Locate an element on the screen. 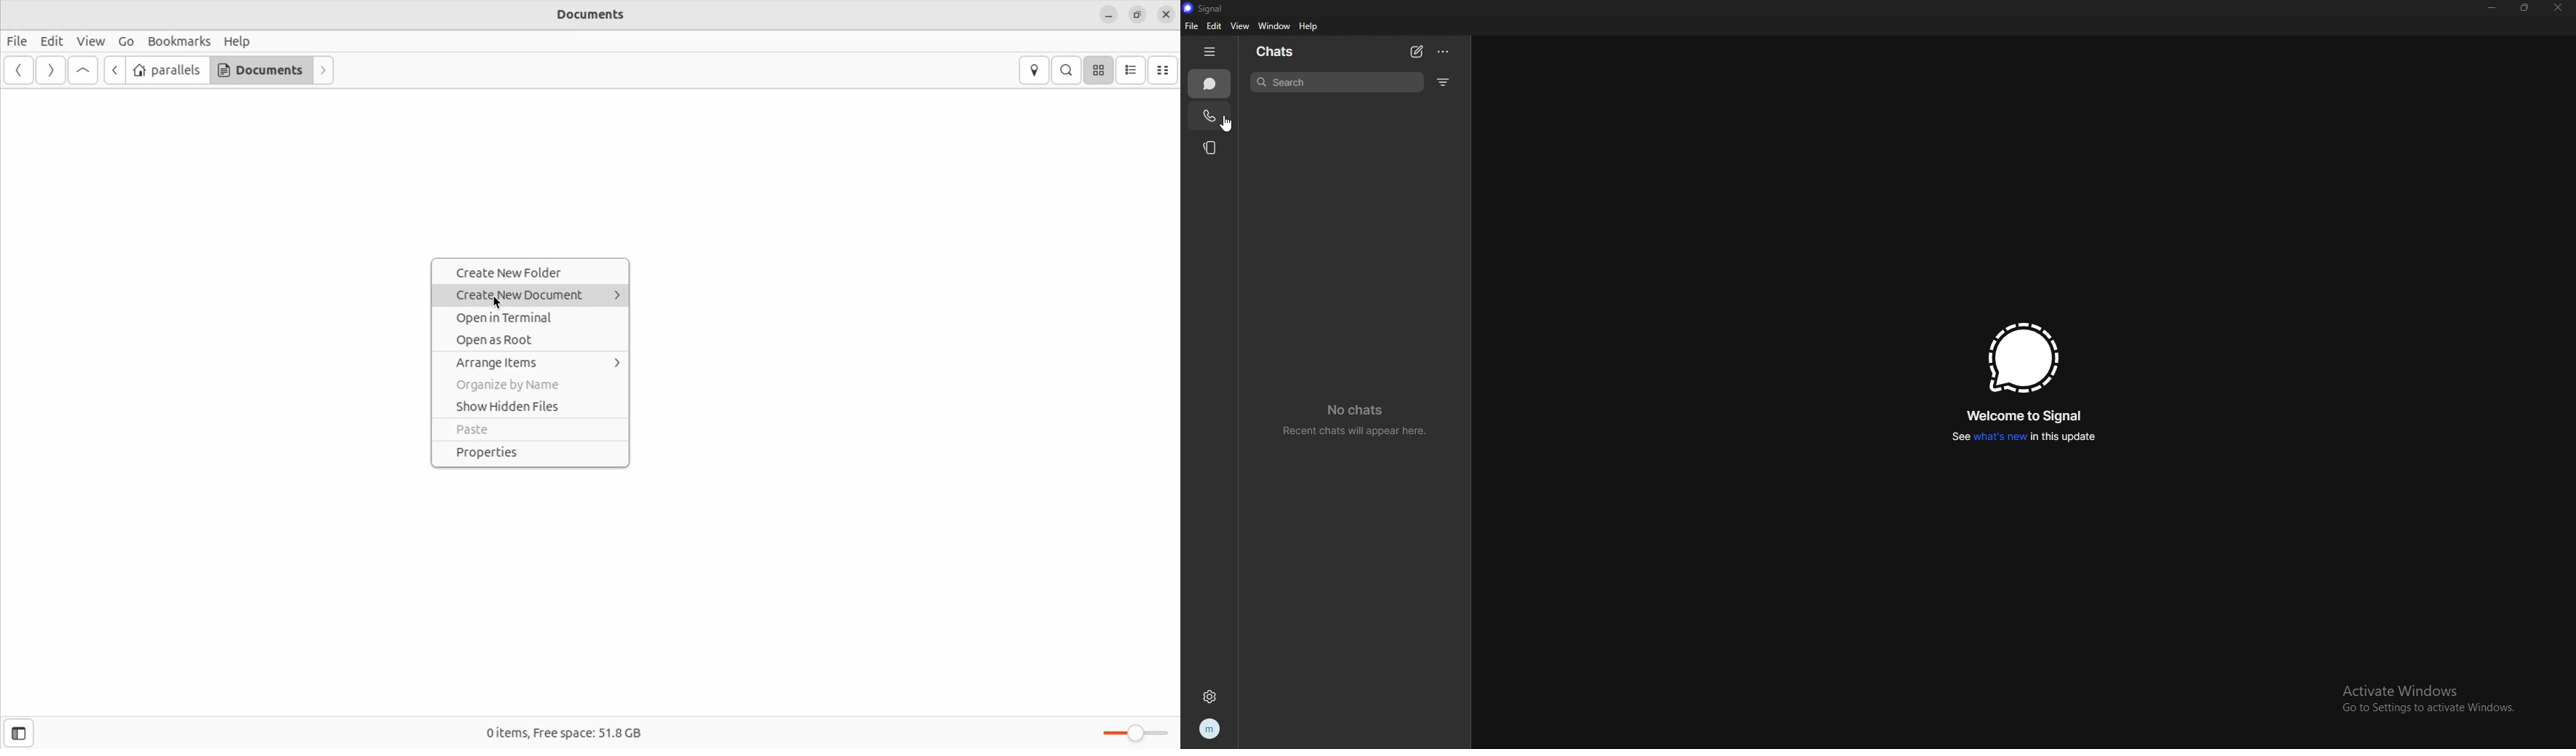  new chat is located at coordinates (1417, 51).